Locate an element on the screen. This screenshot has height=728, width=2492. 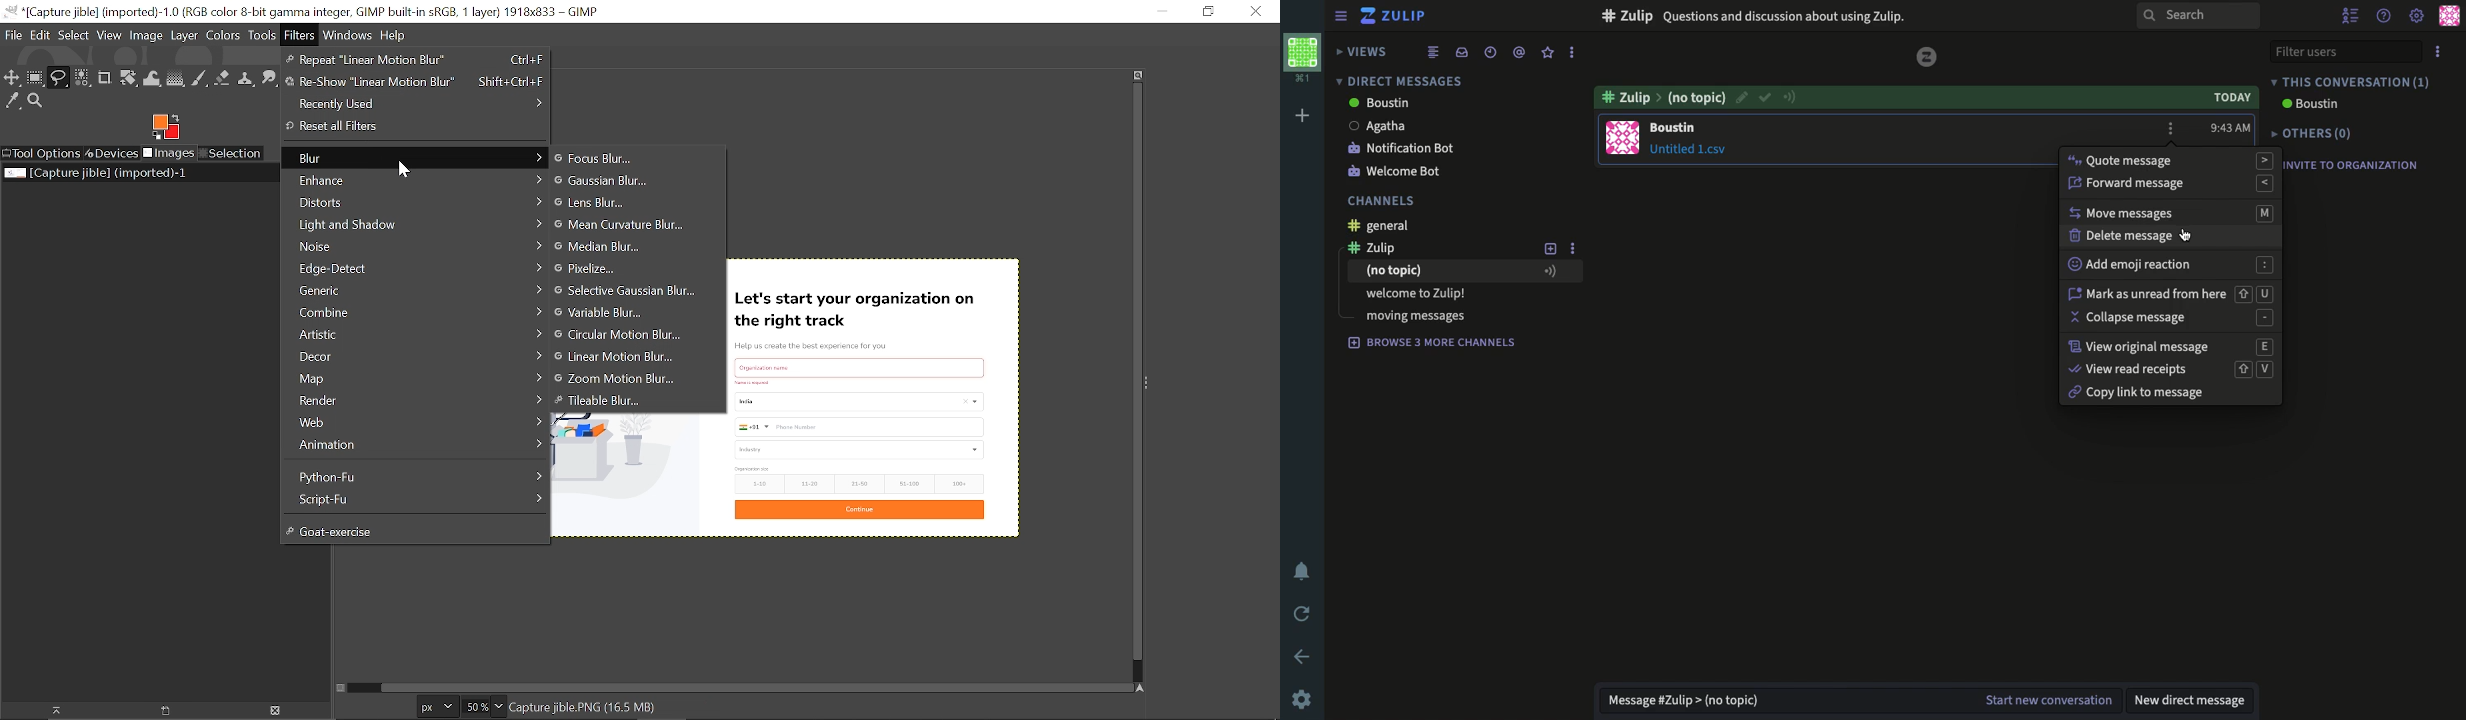
message zulip is located at coordinates (1684, 694).